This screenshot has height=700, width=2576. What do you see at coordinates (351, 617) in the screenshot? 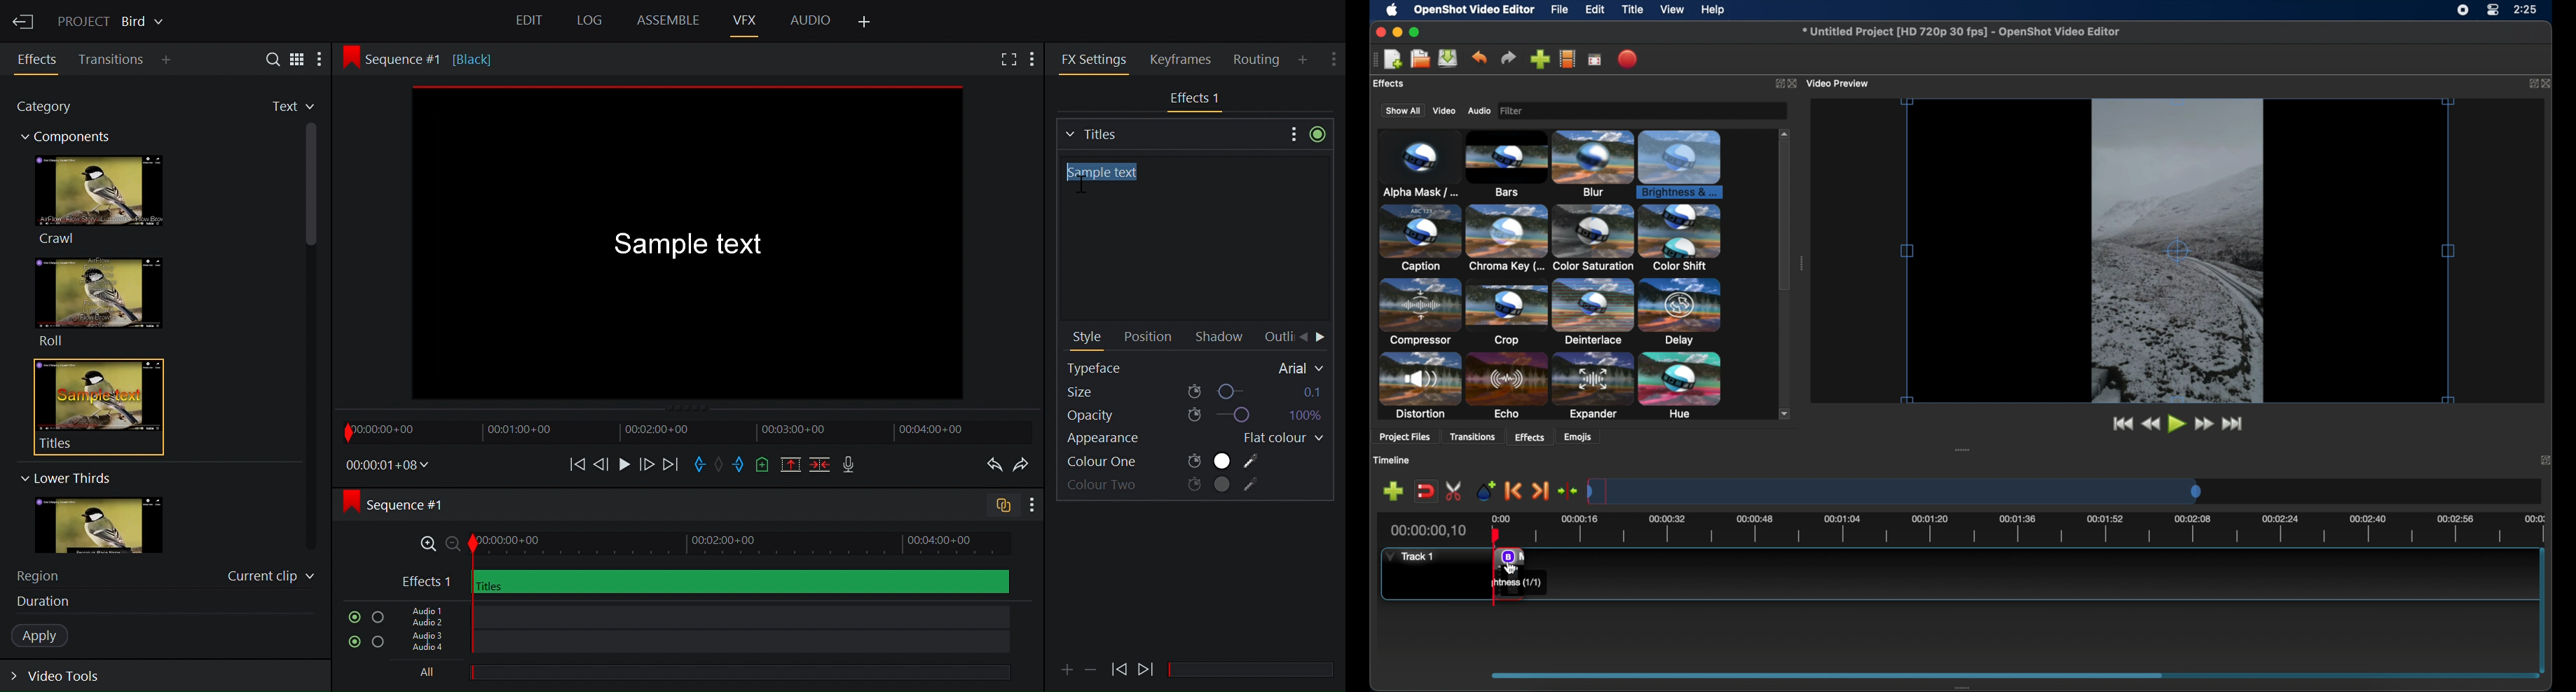
I see `Mute/Unmute` at bounding box center [351, 617].